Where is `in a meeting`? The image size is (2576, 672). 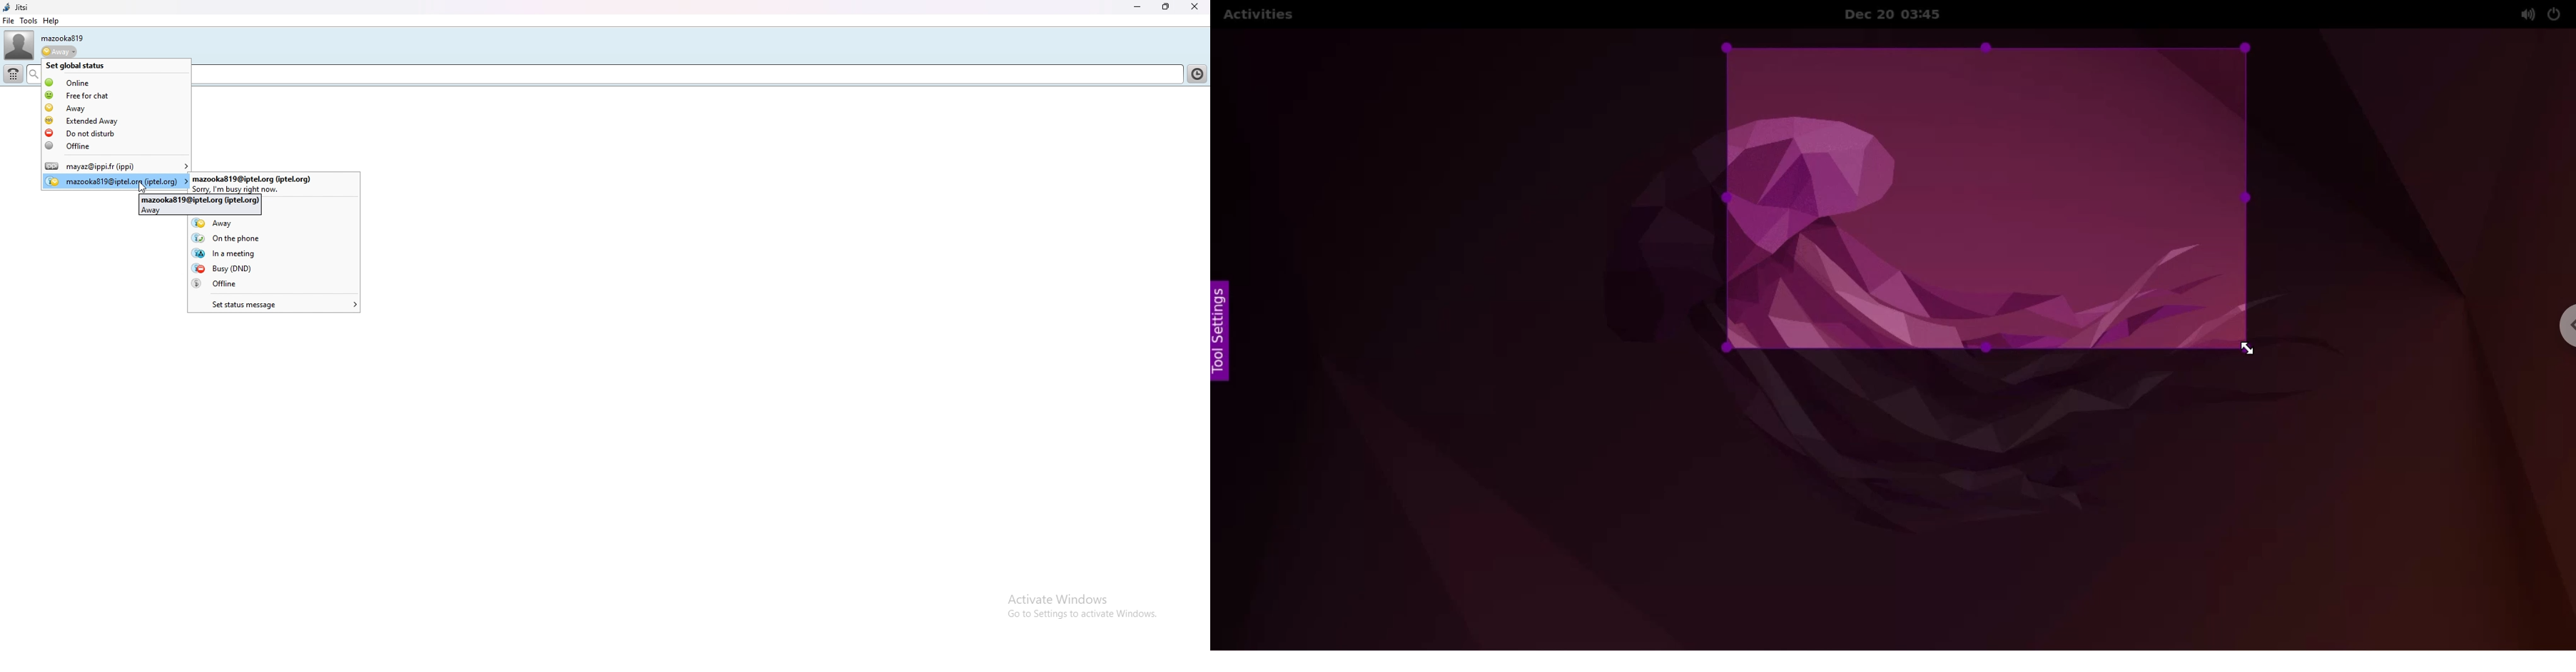 in a meeting is located at coordinates (274, 253).